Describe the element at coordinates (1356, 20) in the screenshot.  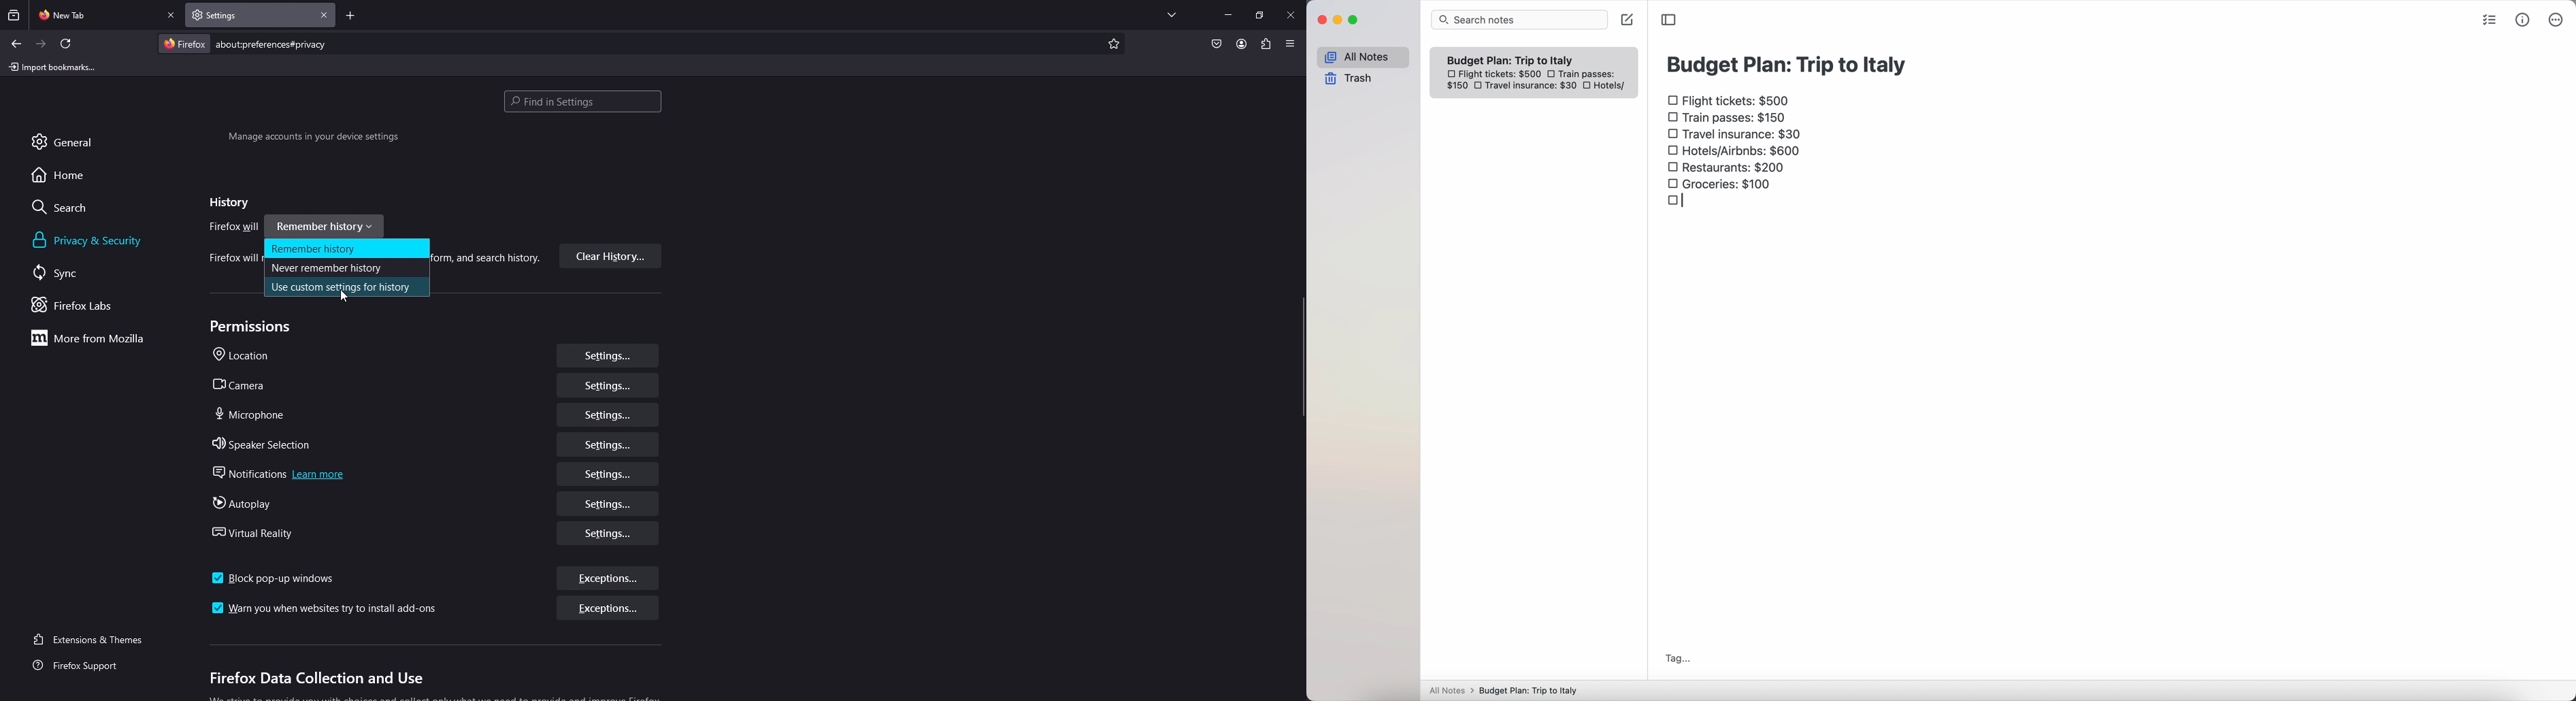
I see `maximize` at that location.